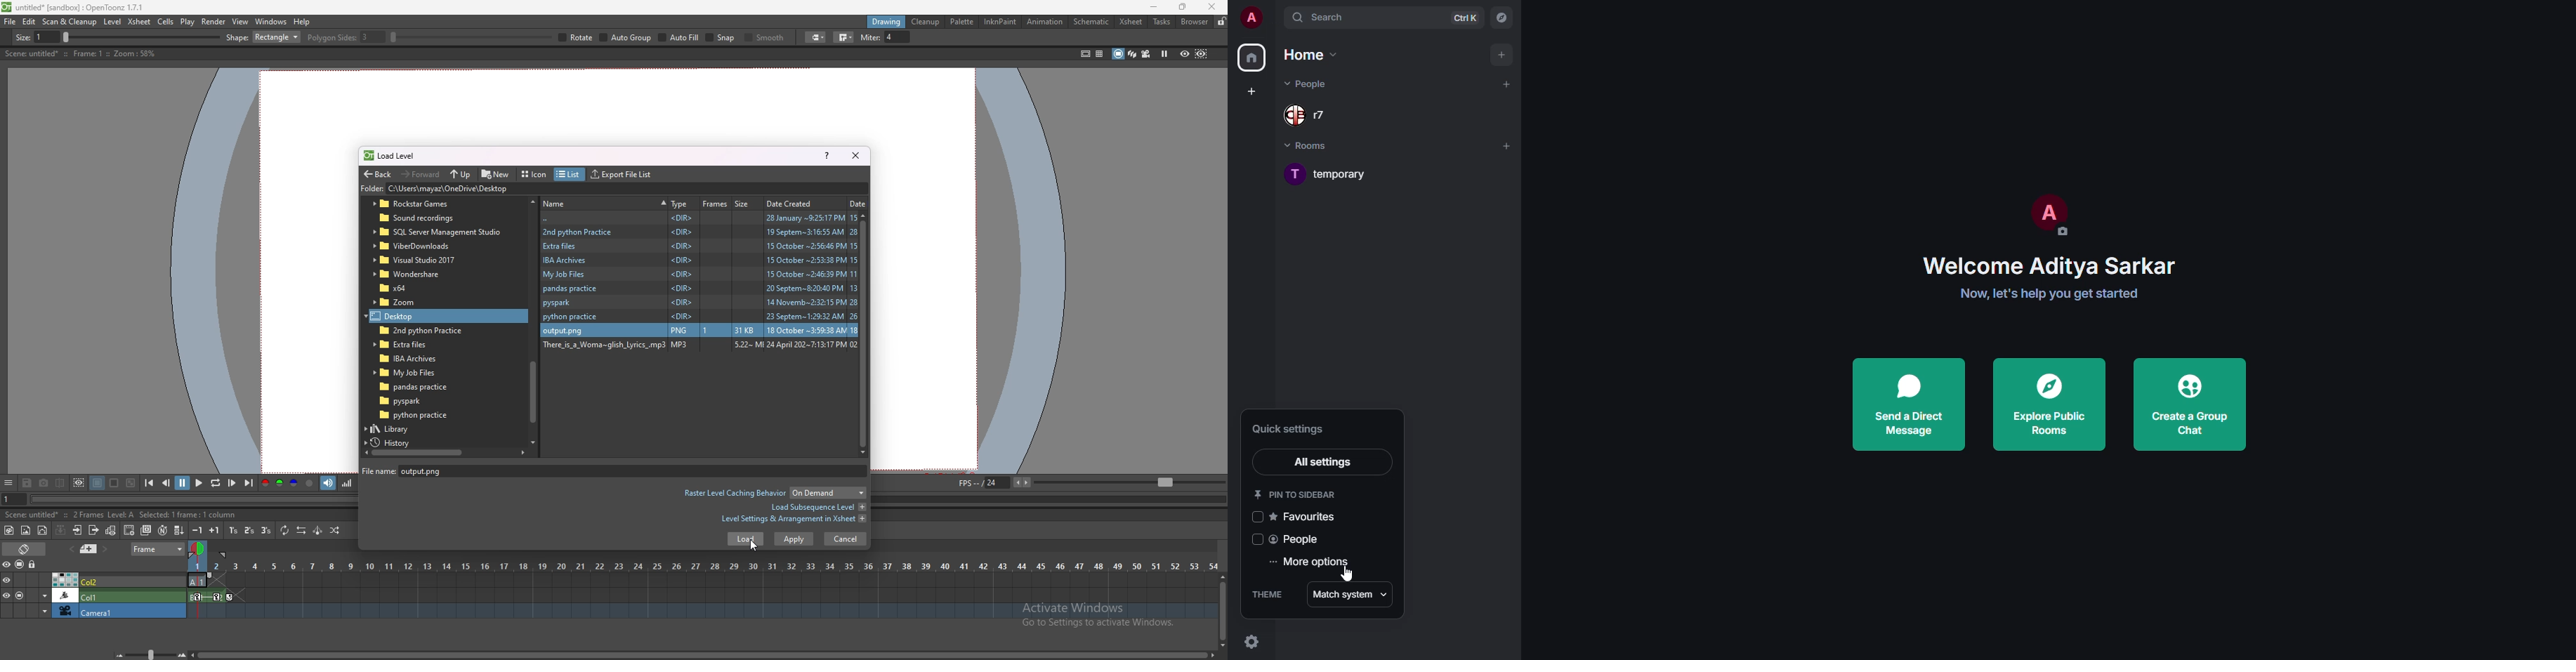 Image resolution: width=2576 pixels, height=672 pixels. I want to click on folder, so click(412, 372).